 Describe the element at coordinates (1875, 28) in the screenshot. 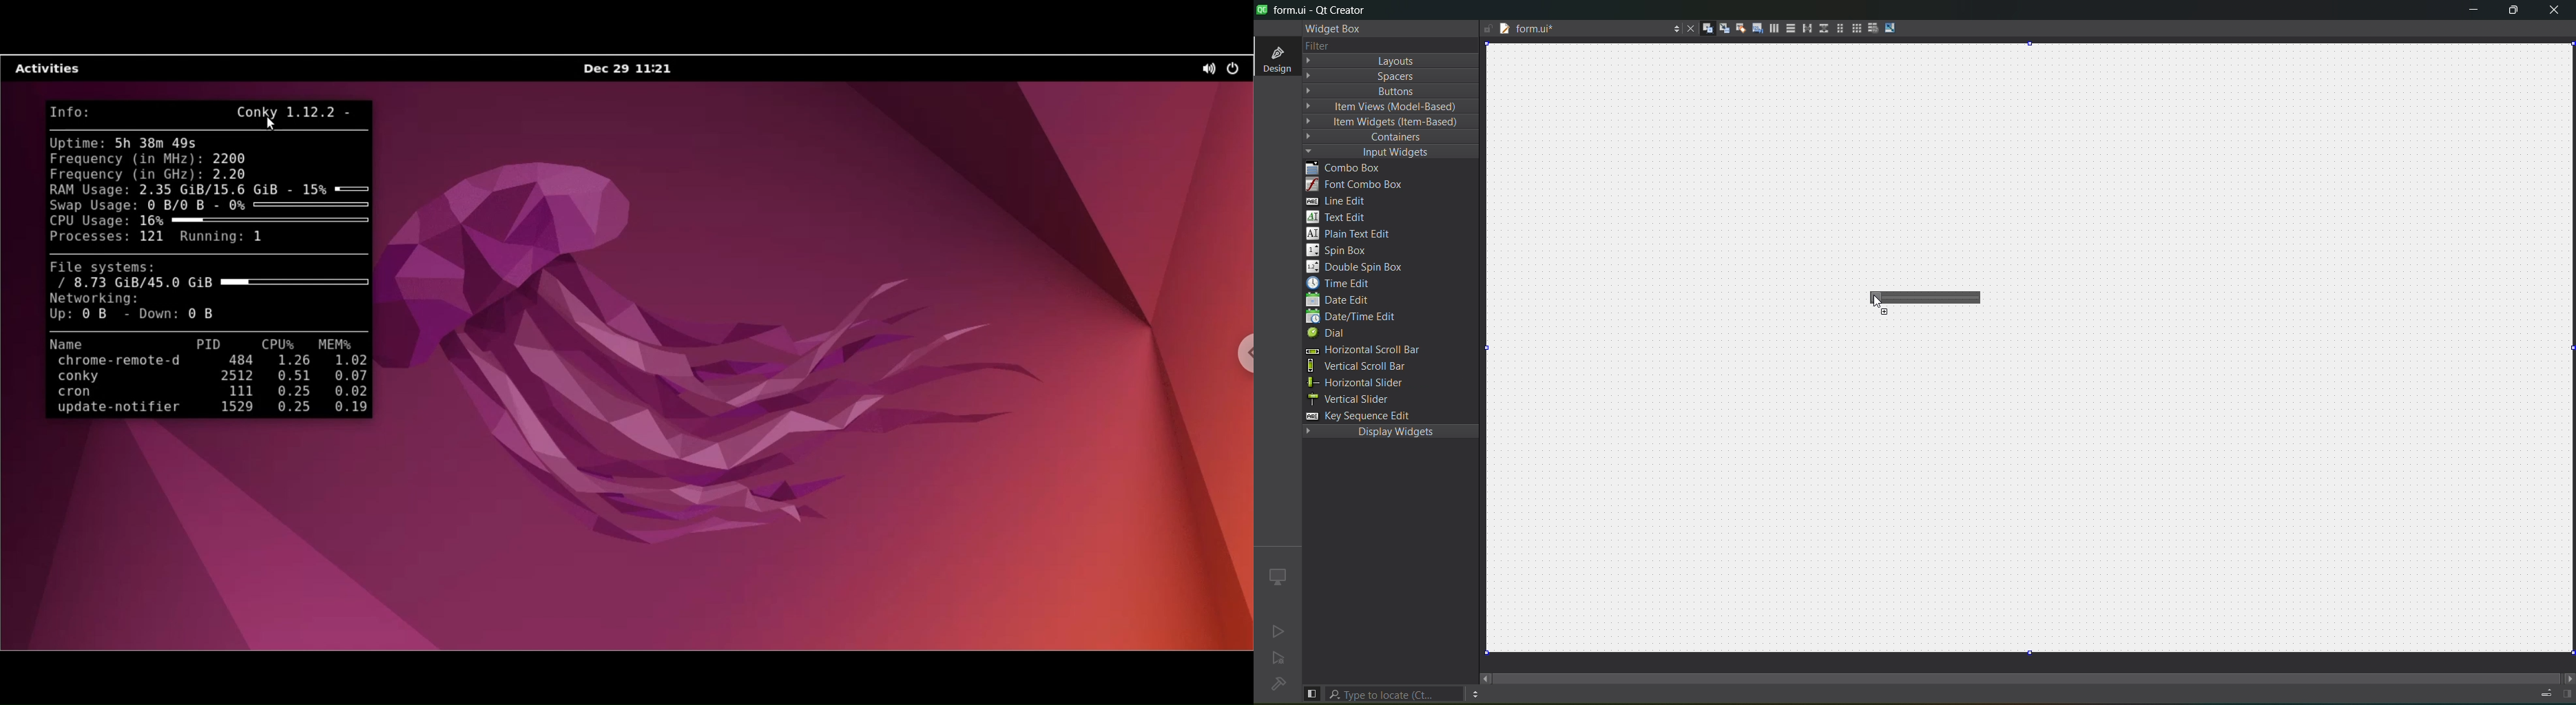

I see `break layout` at that location.